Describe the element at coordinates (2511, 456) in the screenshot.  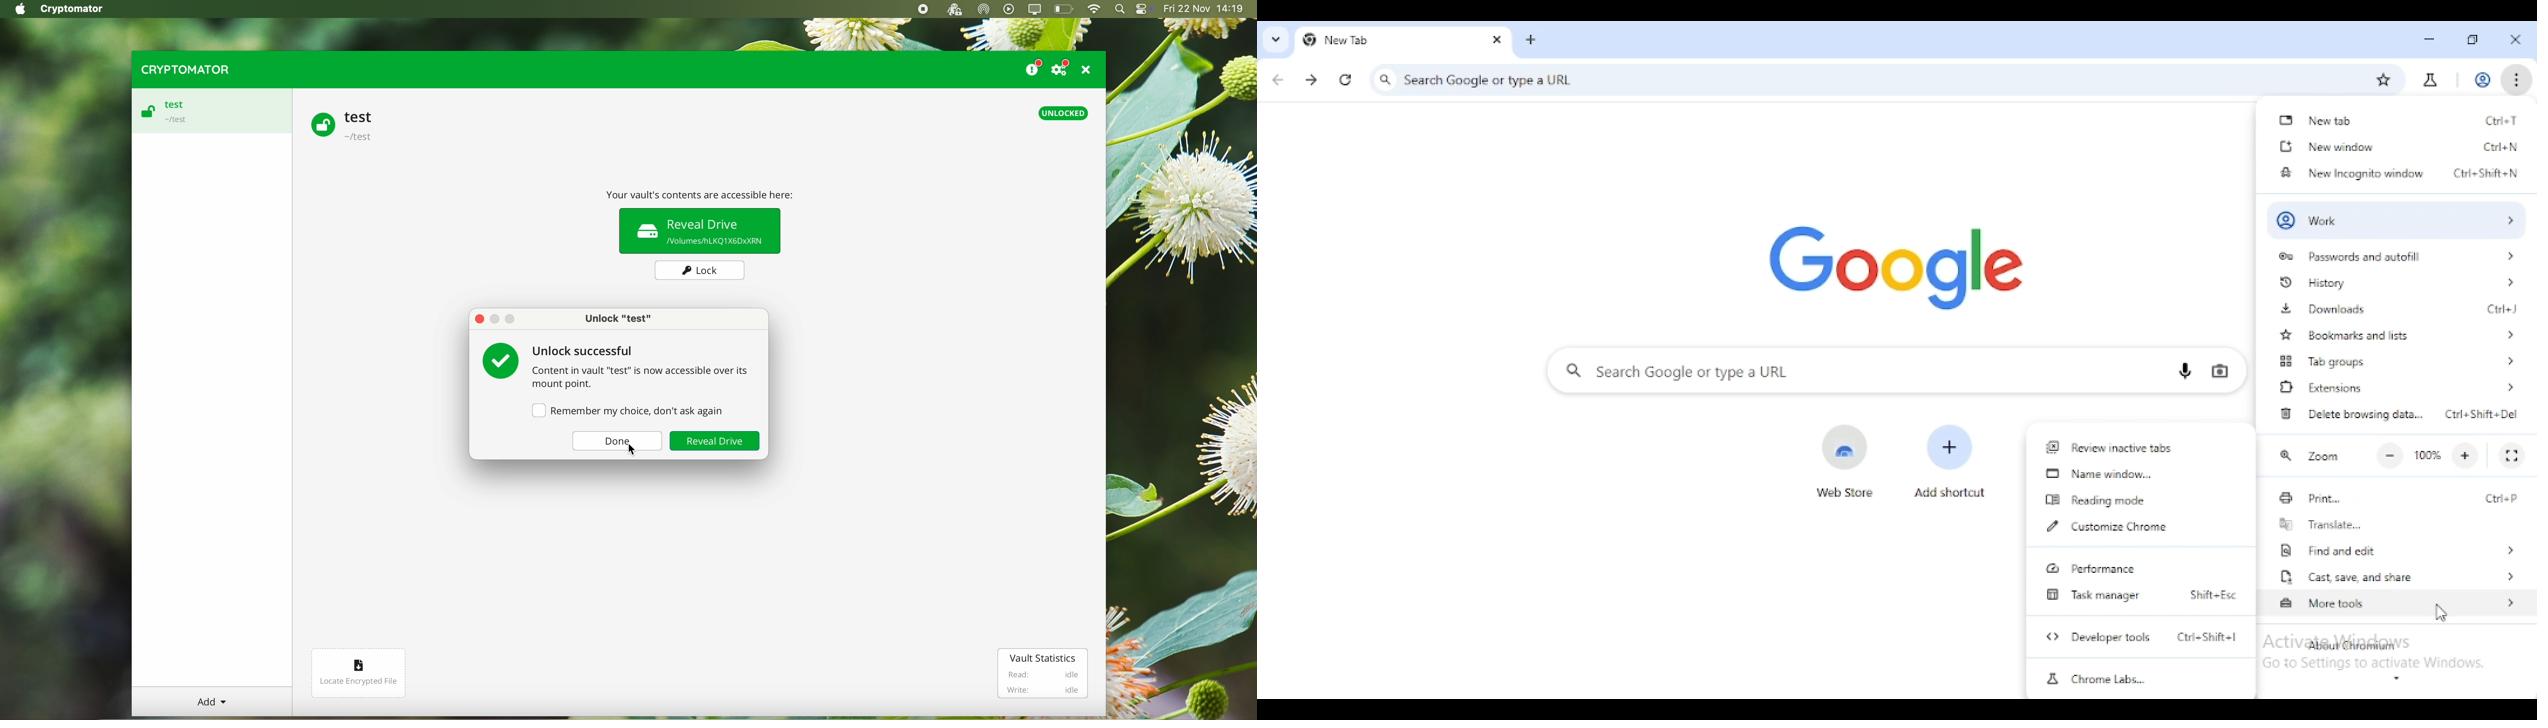
I see `full screen` at that location.